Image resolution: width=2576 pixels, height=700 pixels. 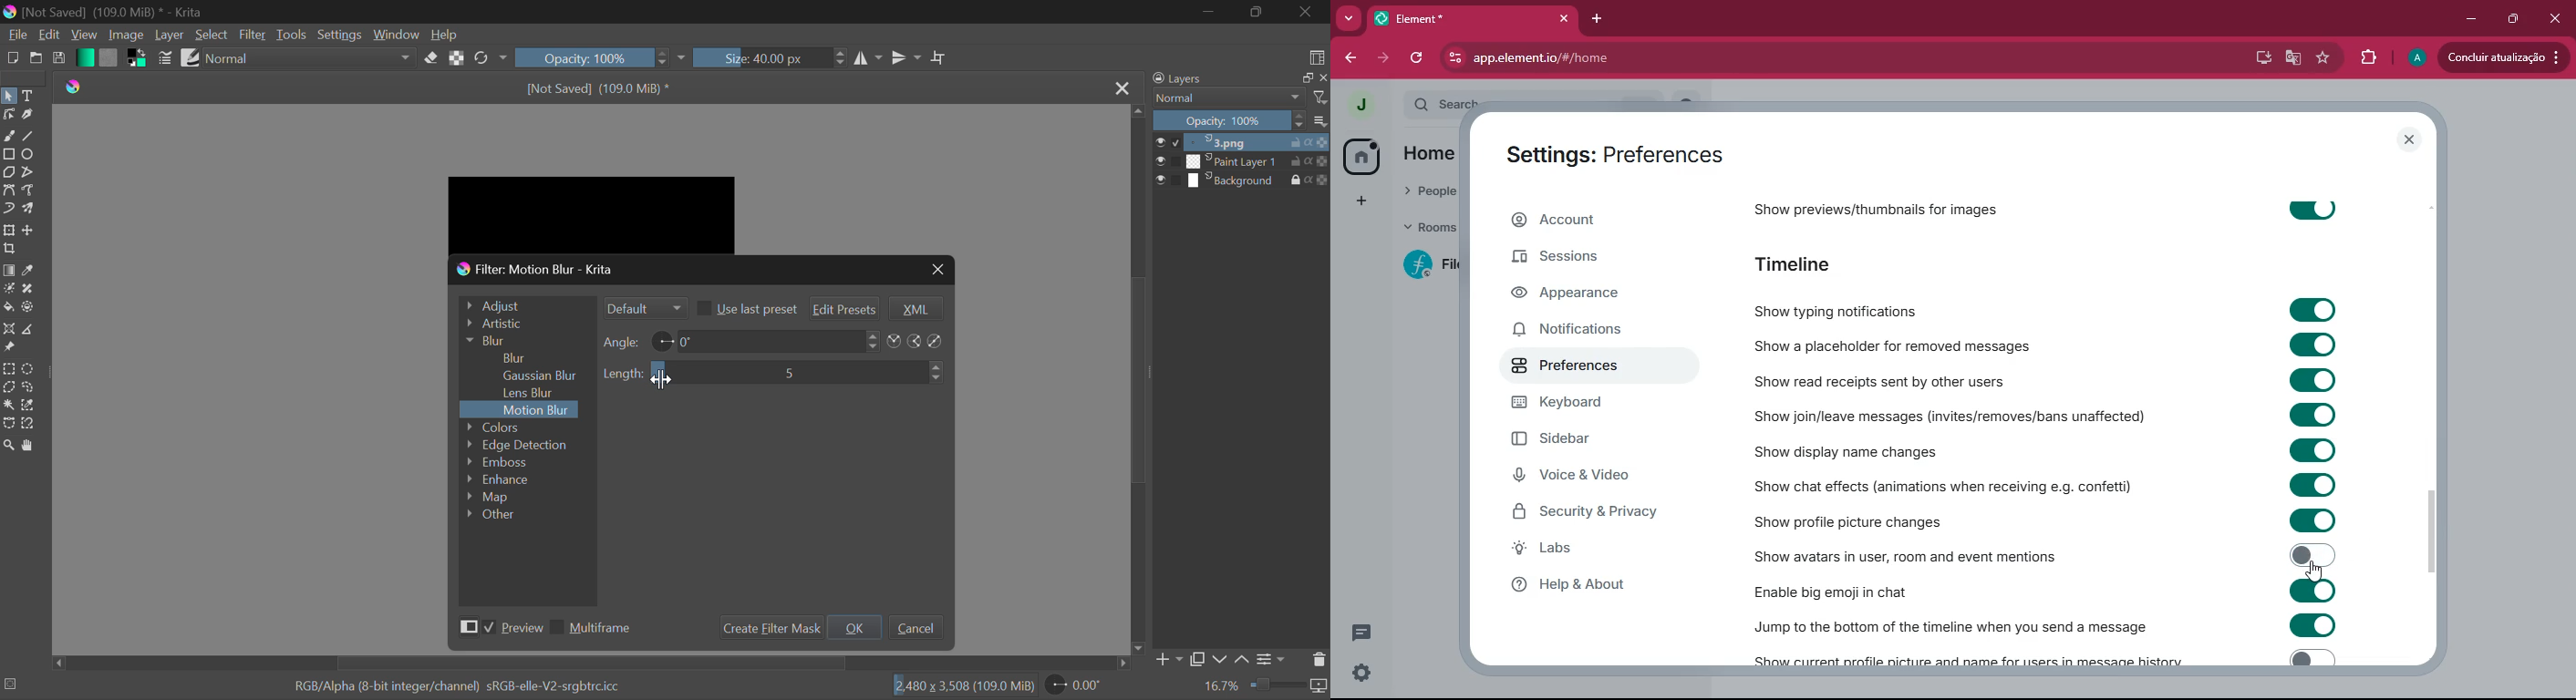 What do you see at coordinates (2417, 58) in the screenshot?
I see `a` at bounding box center [2417, 58].